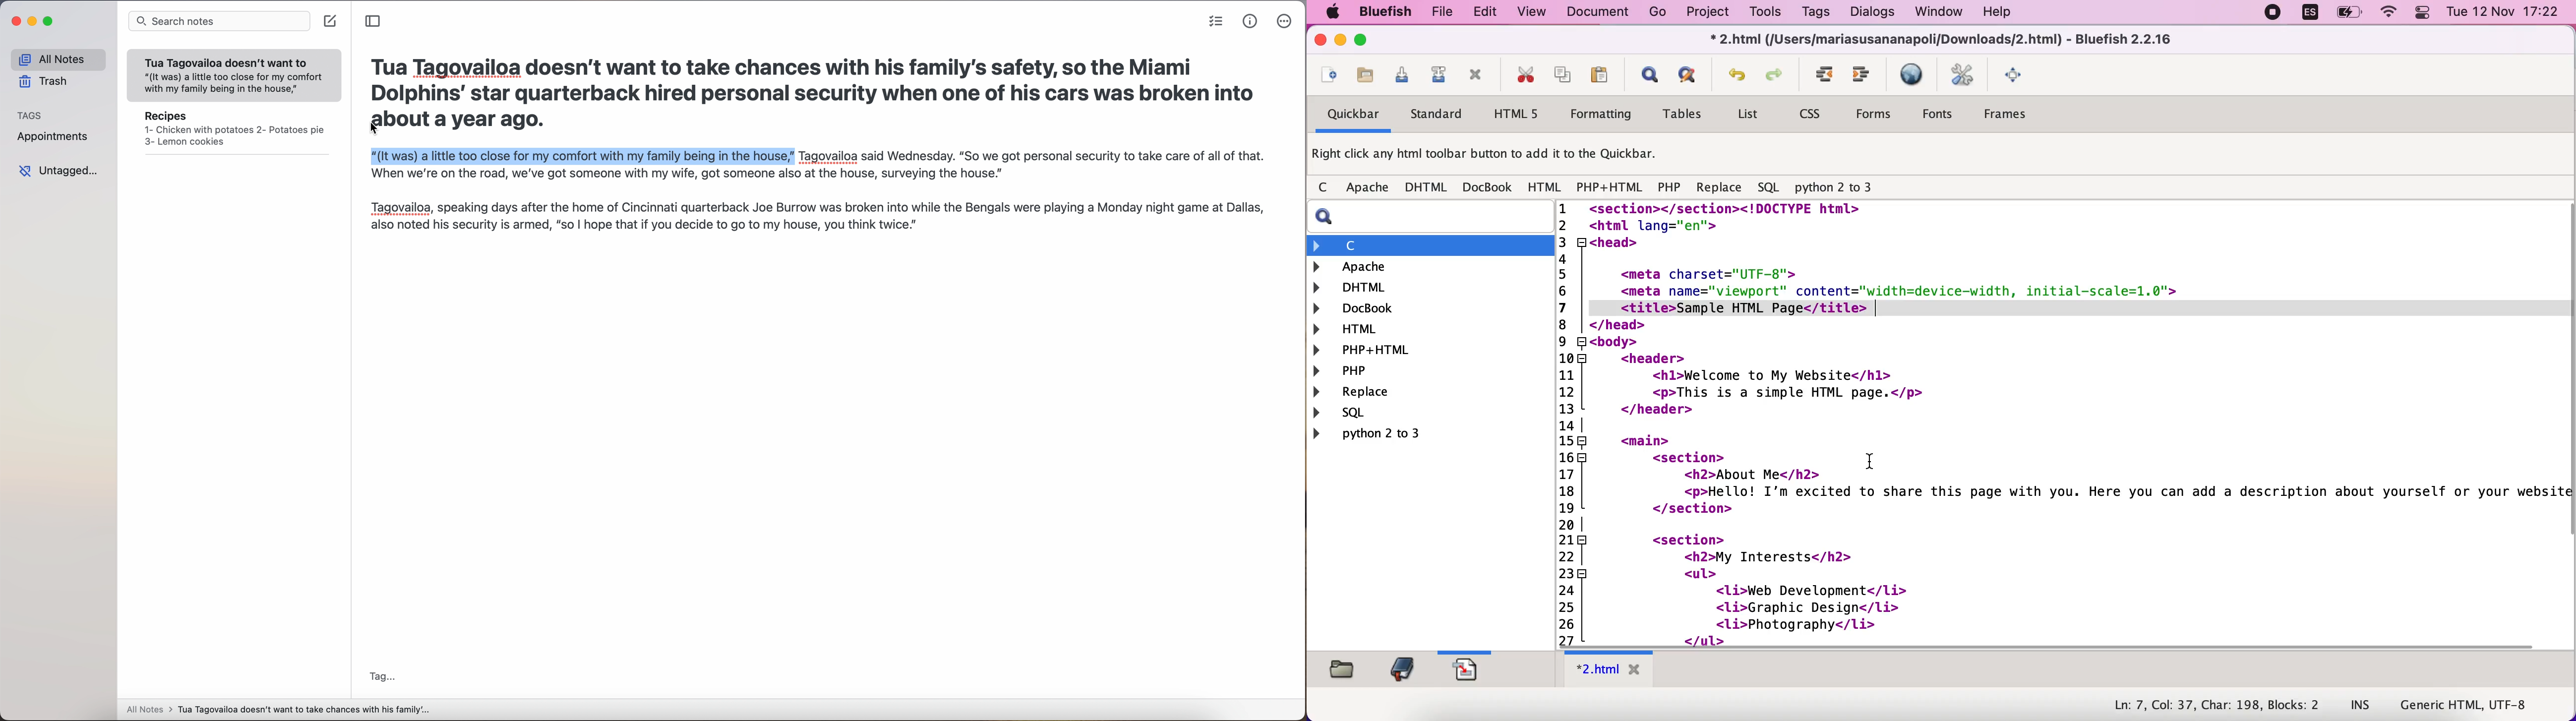 This screenshot has height=728, width=2576. I want to click on language, so click(2310, 15).